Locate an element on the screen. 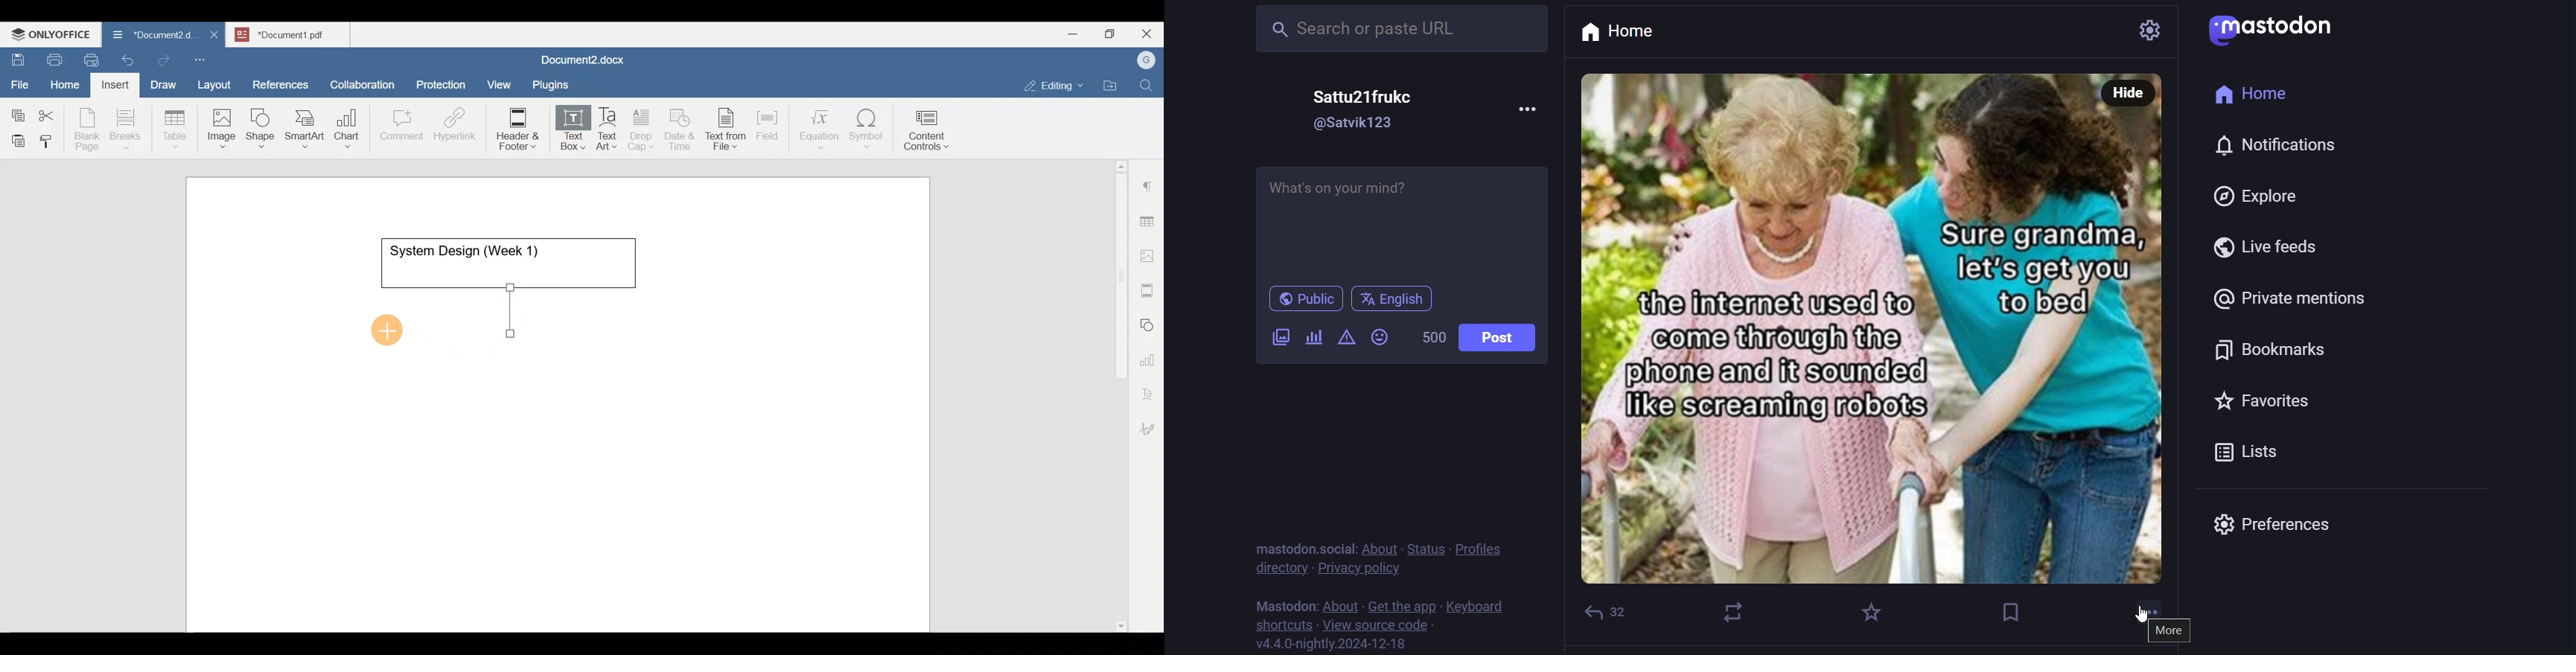 The width and height of the screenshot is (2576, 672). bookmark is located at coordinates (2277, 348).